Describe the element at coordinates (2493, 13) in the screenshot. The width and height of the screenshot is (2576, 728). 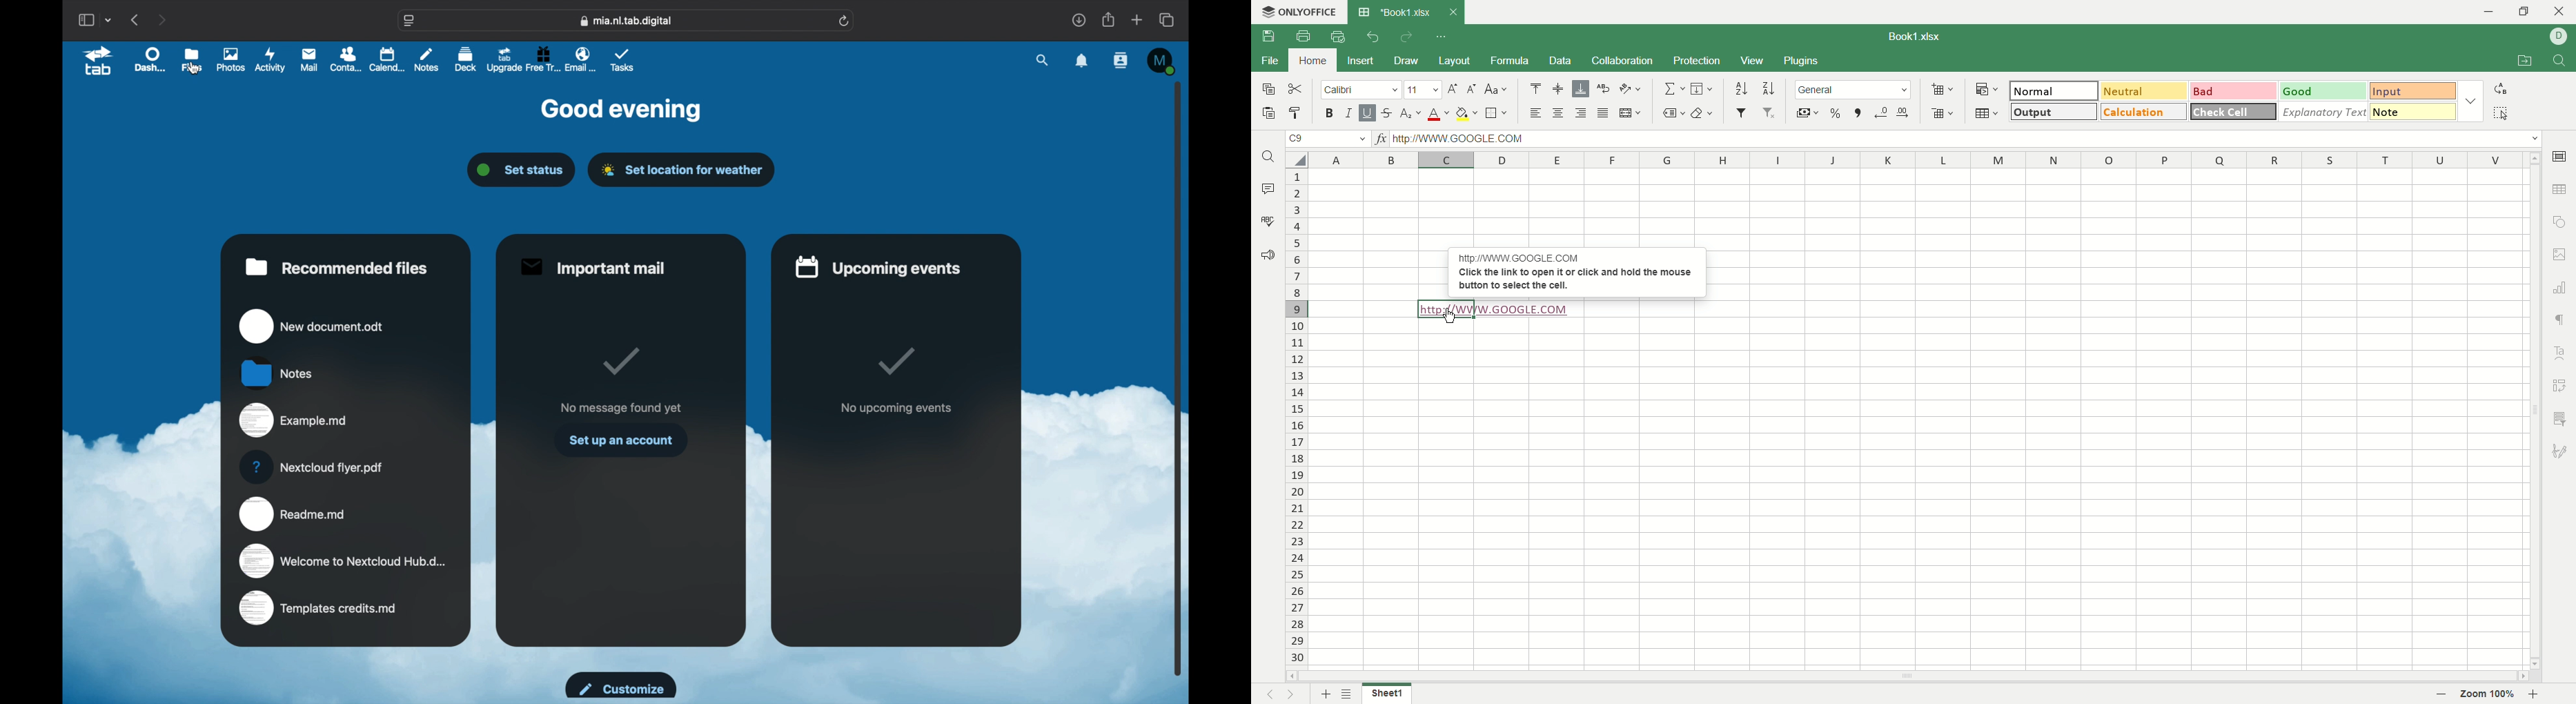
I see `minimize` at that location.